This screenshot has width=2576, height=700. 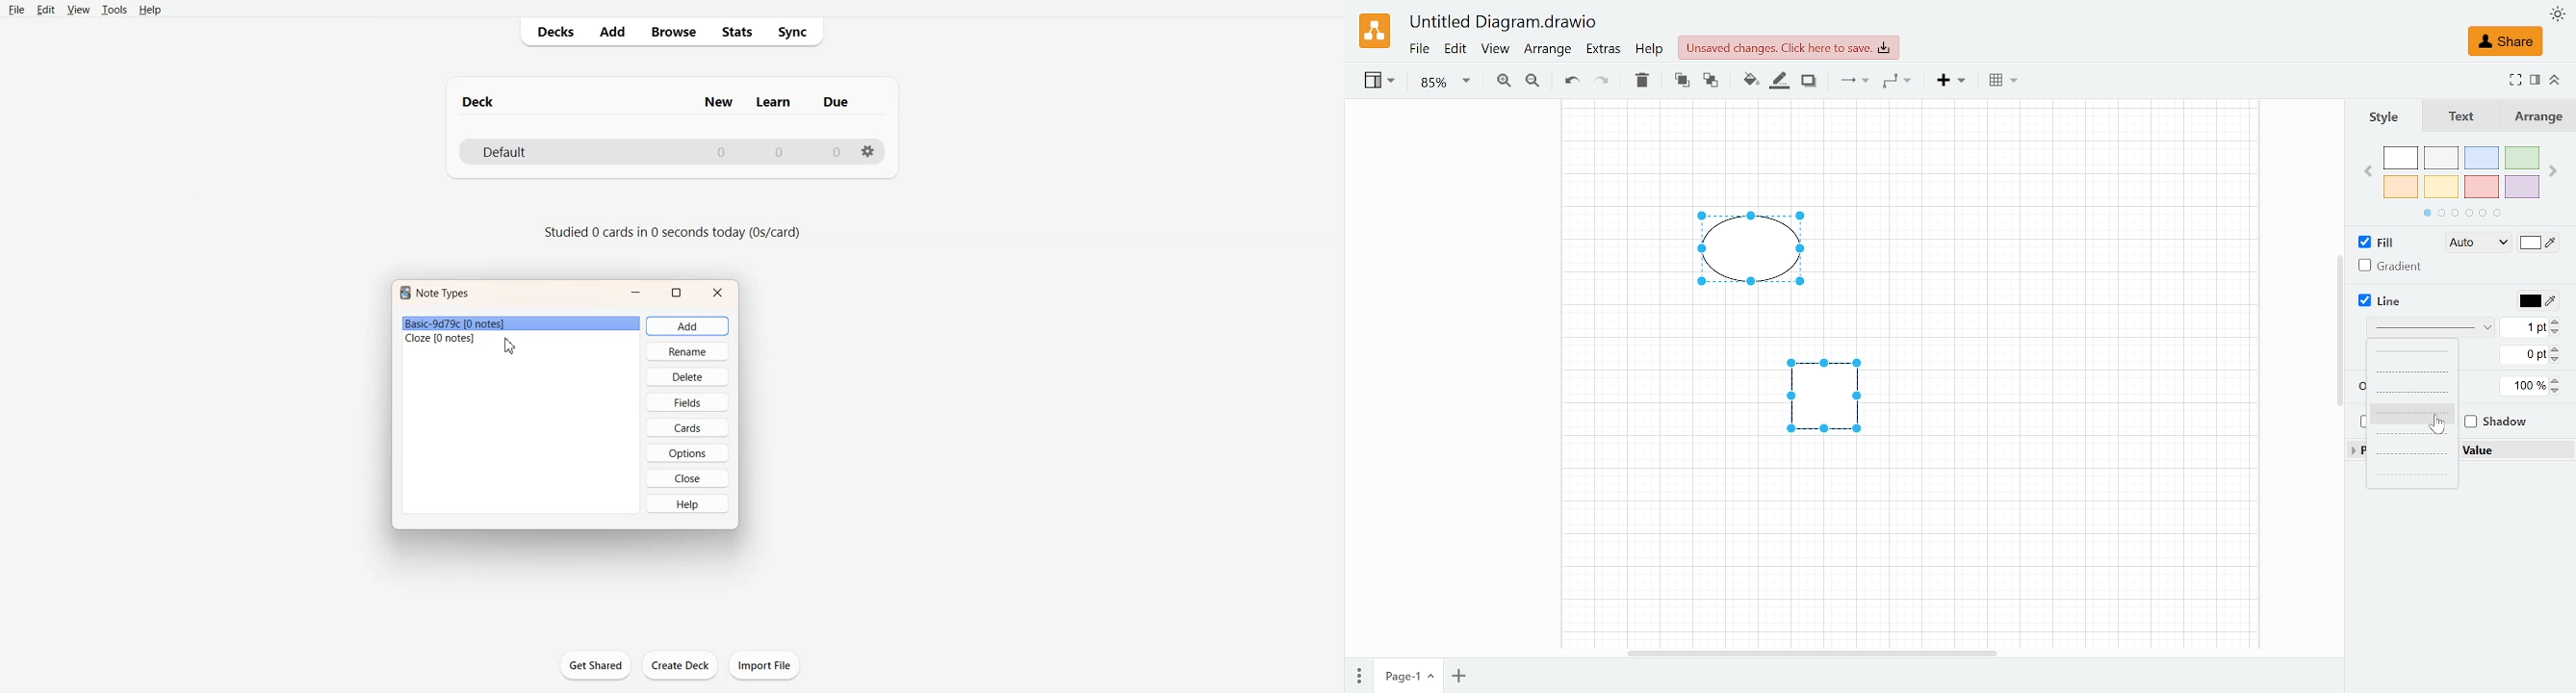 What do you see at coordinates (660, 99) in the screenshot?
I see `Text 1` at bounding box center [660, 99].